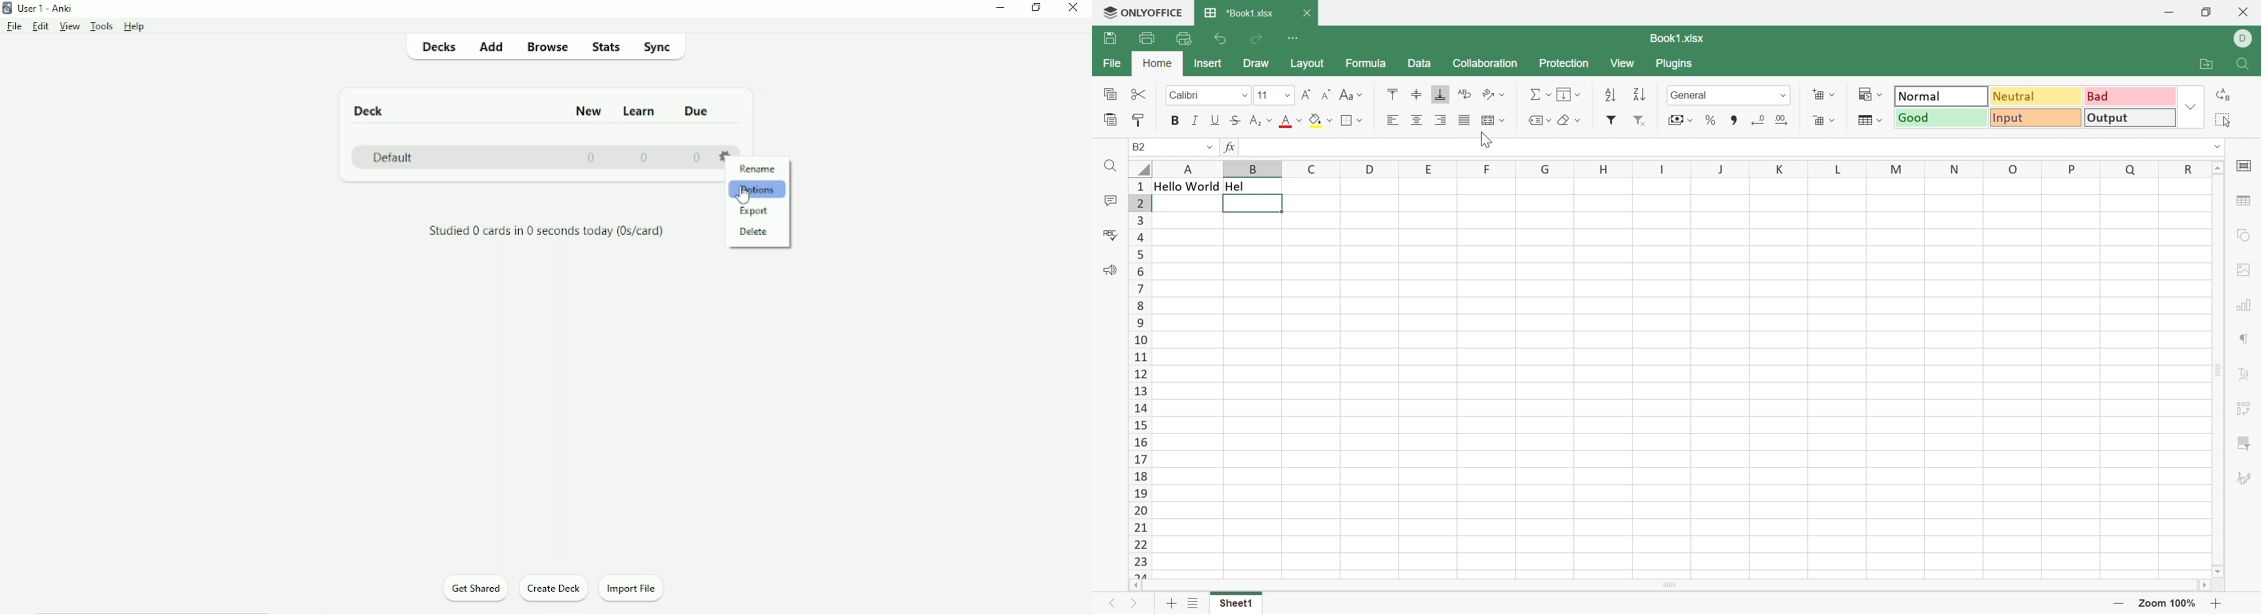 This screenshot has width=2268, height=616. Describe the element at coordinates (1308, 63) in the screenshot. I see `Layout` at that location.